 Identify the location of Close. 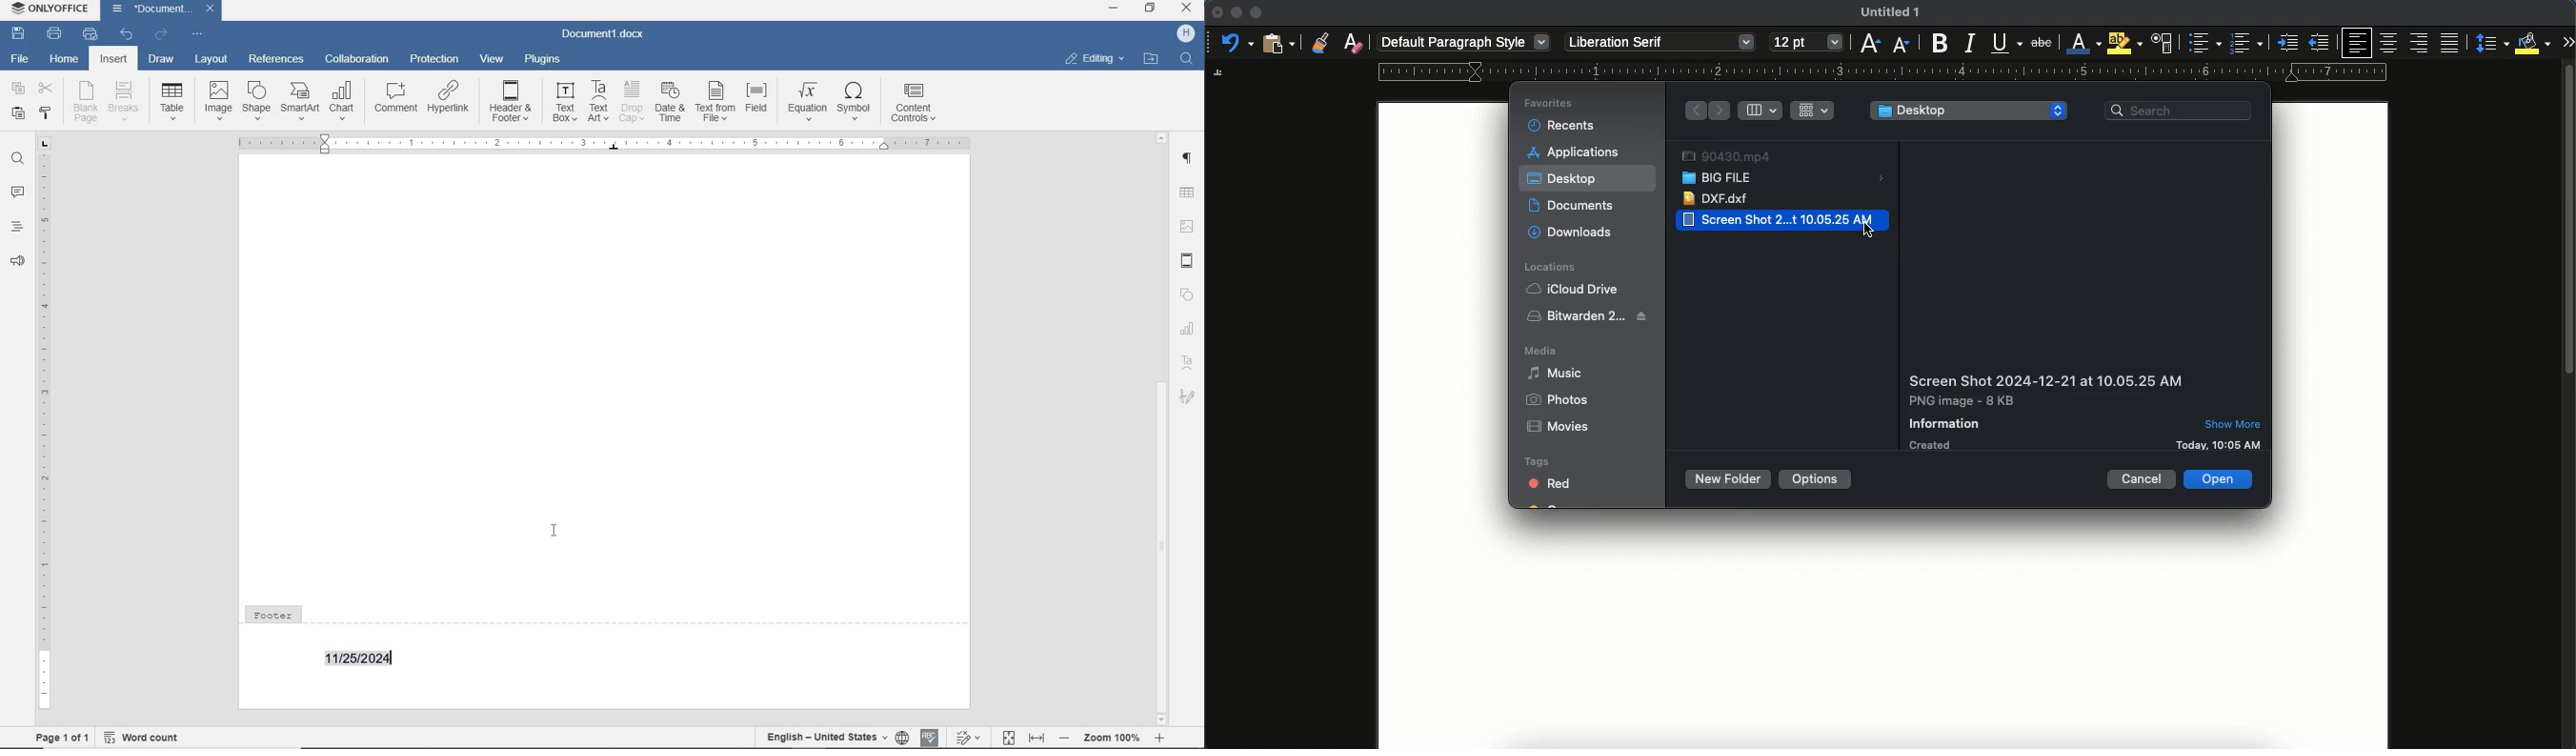
(209, 9).